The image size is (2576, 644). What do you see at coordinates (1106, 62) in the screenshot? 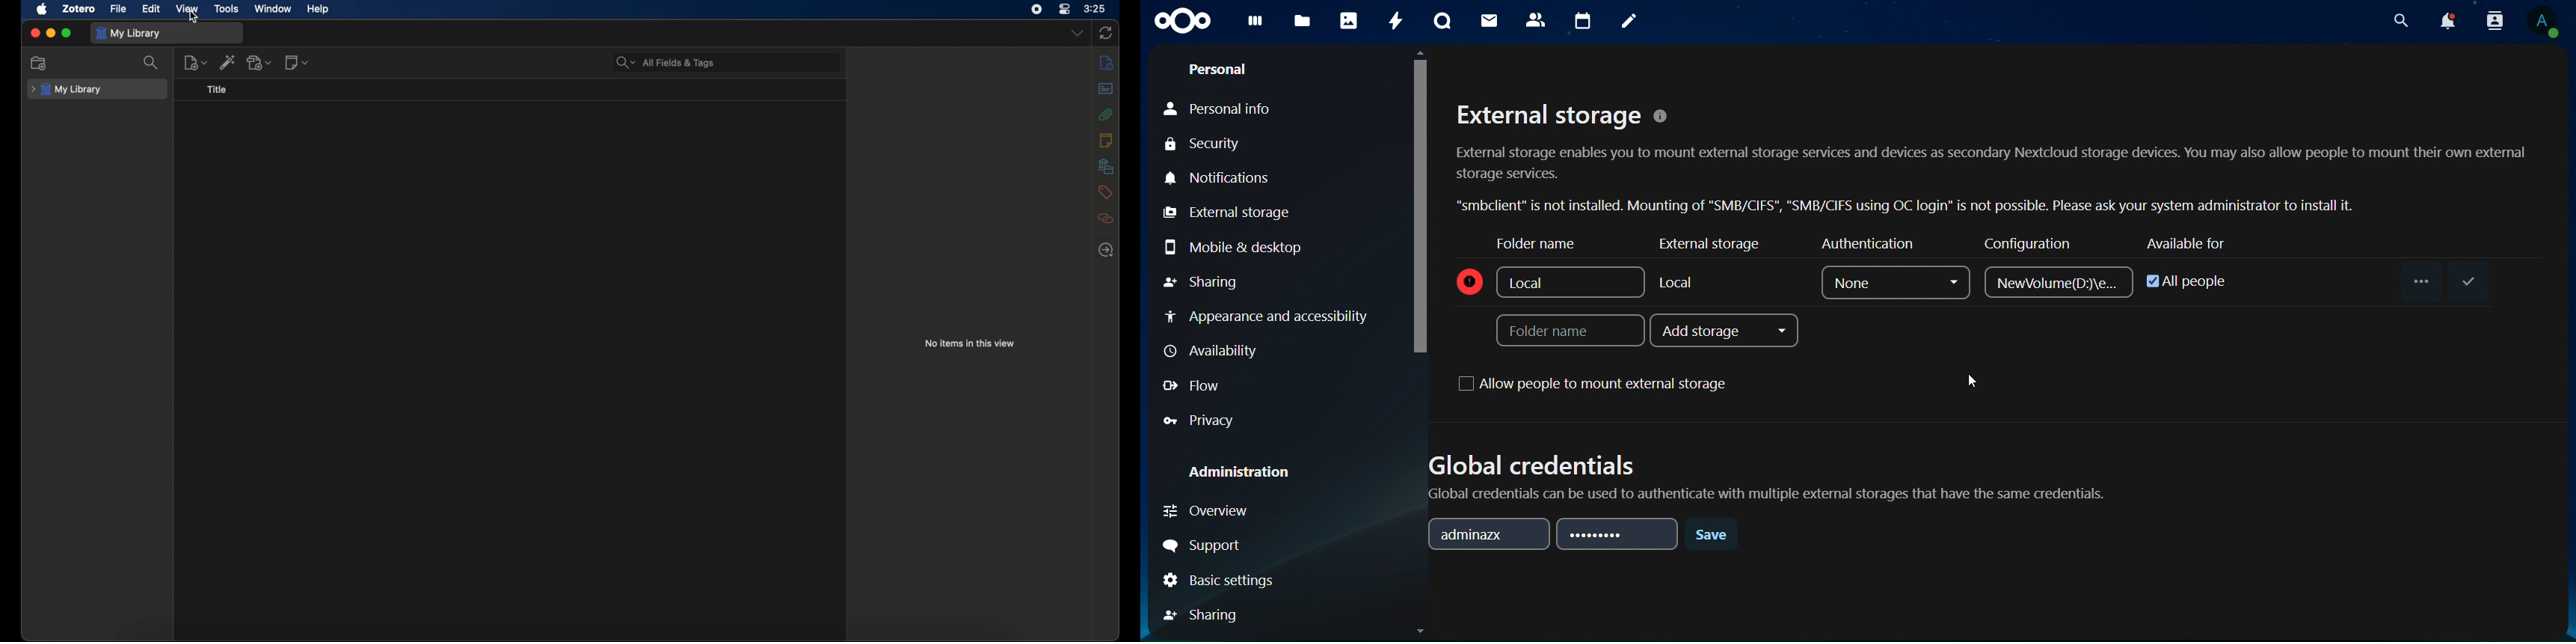
I see `info` at bounding box center [1106, 62].